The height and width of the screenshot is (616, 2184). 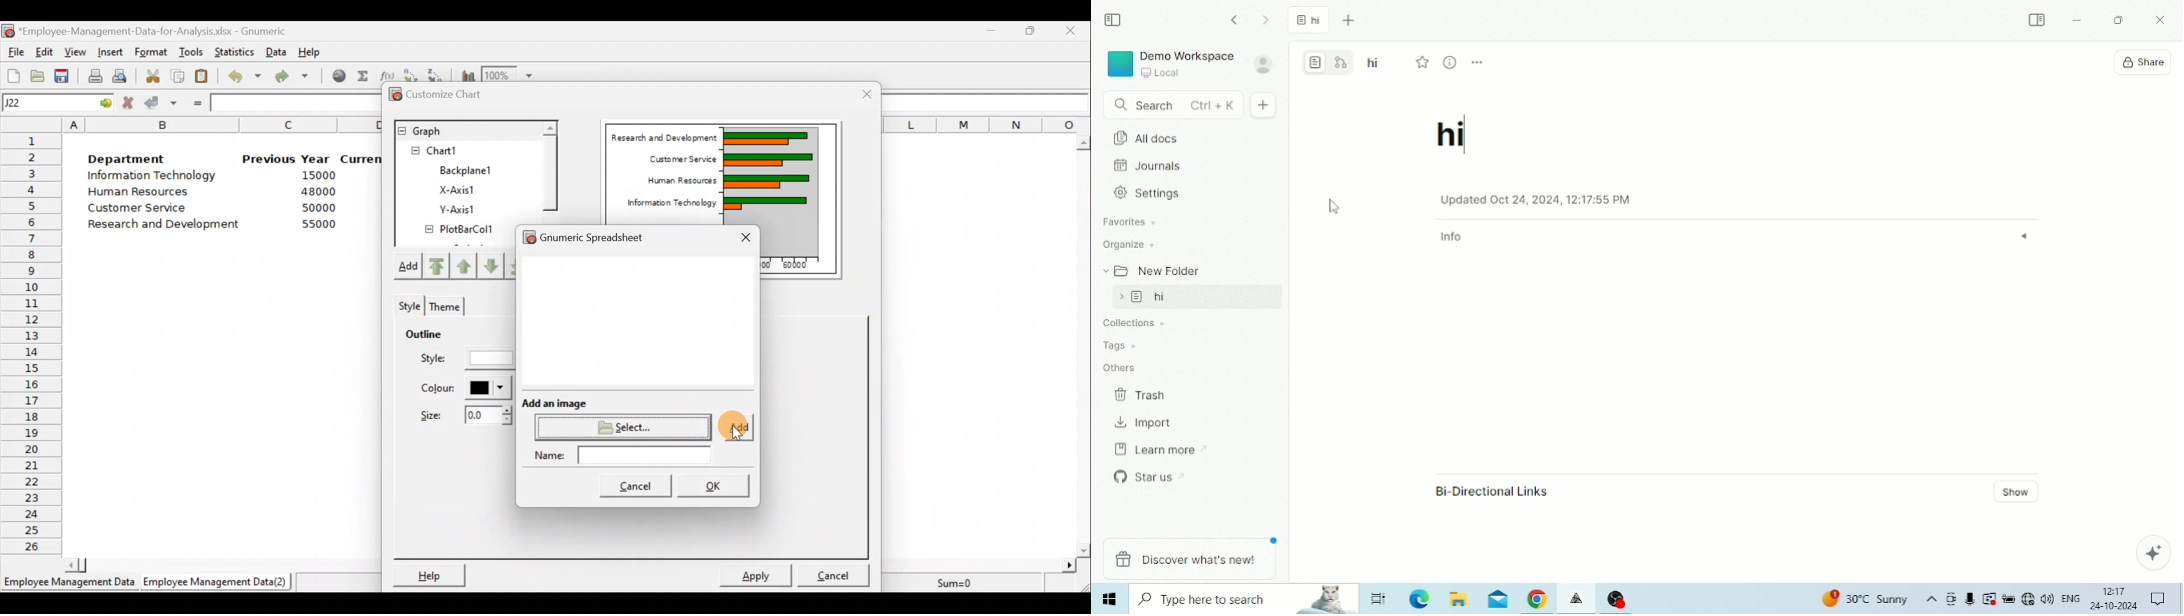 I want to click on New doc, so click(x=1265, y=105).